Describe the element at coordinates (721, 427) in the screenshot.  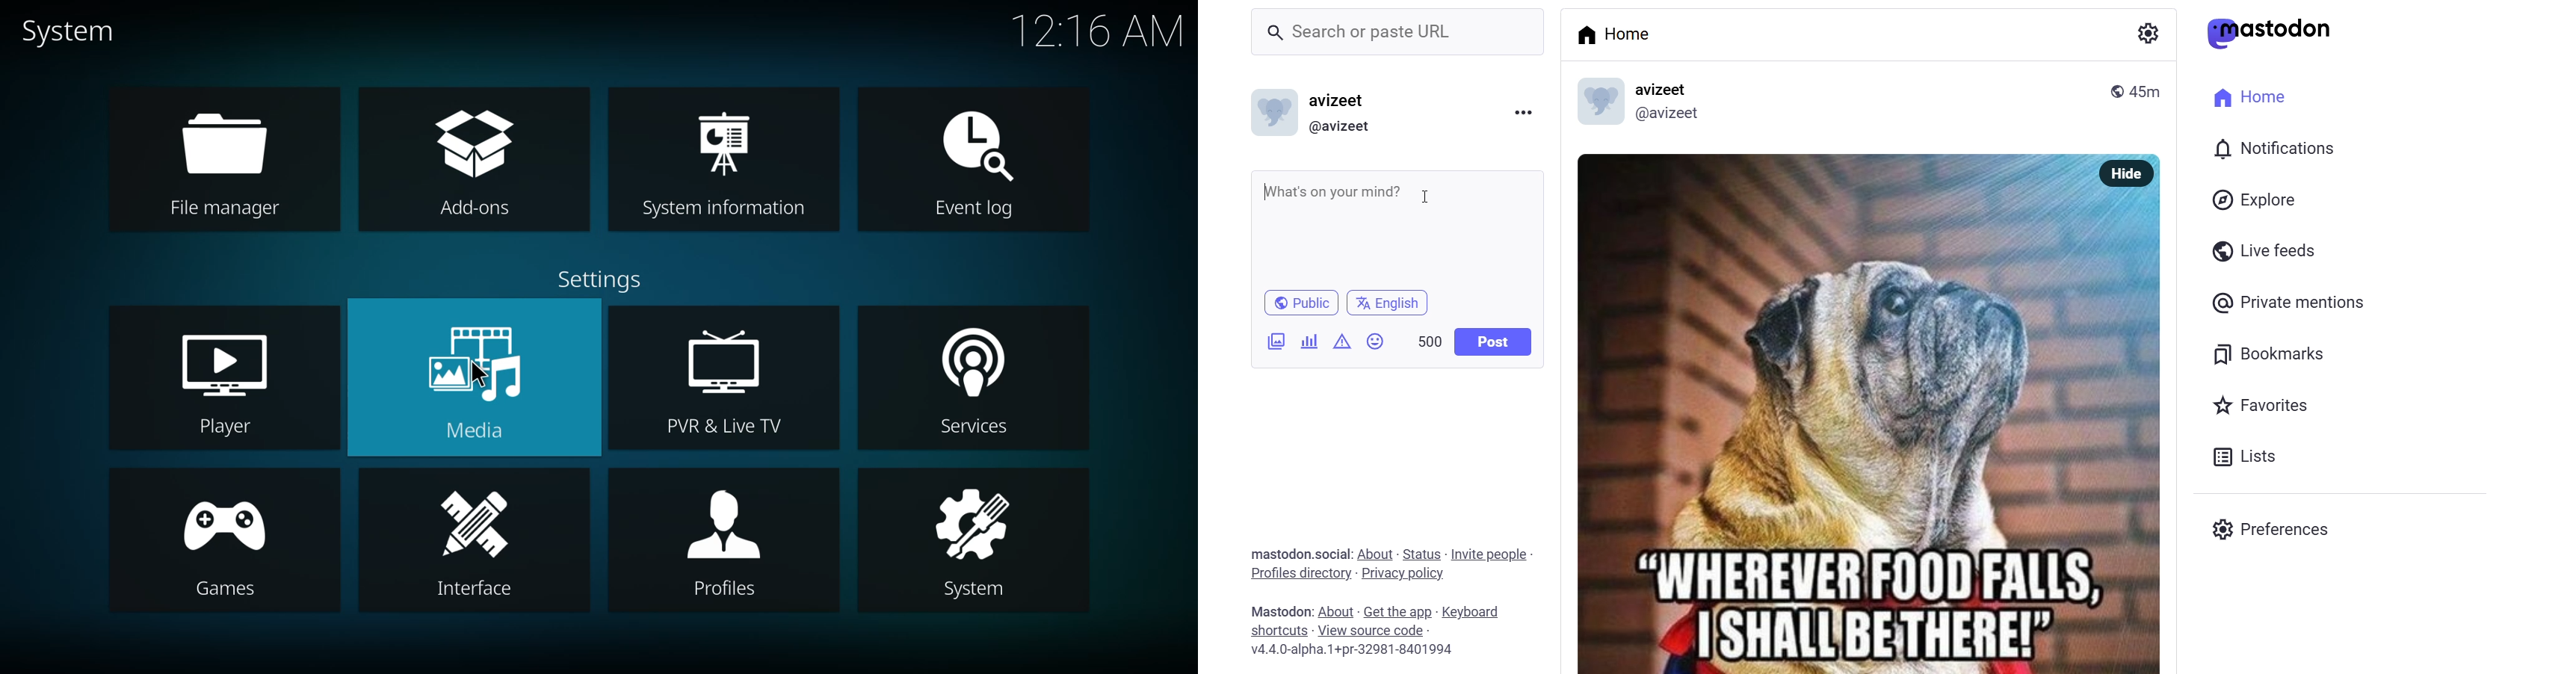
I see `PVR & Live TV` at that location.